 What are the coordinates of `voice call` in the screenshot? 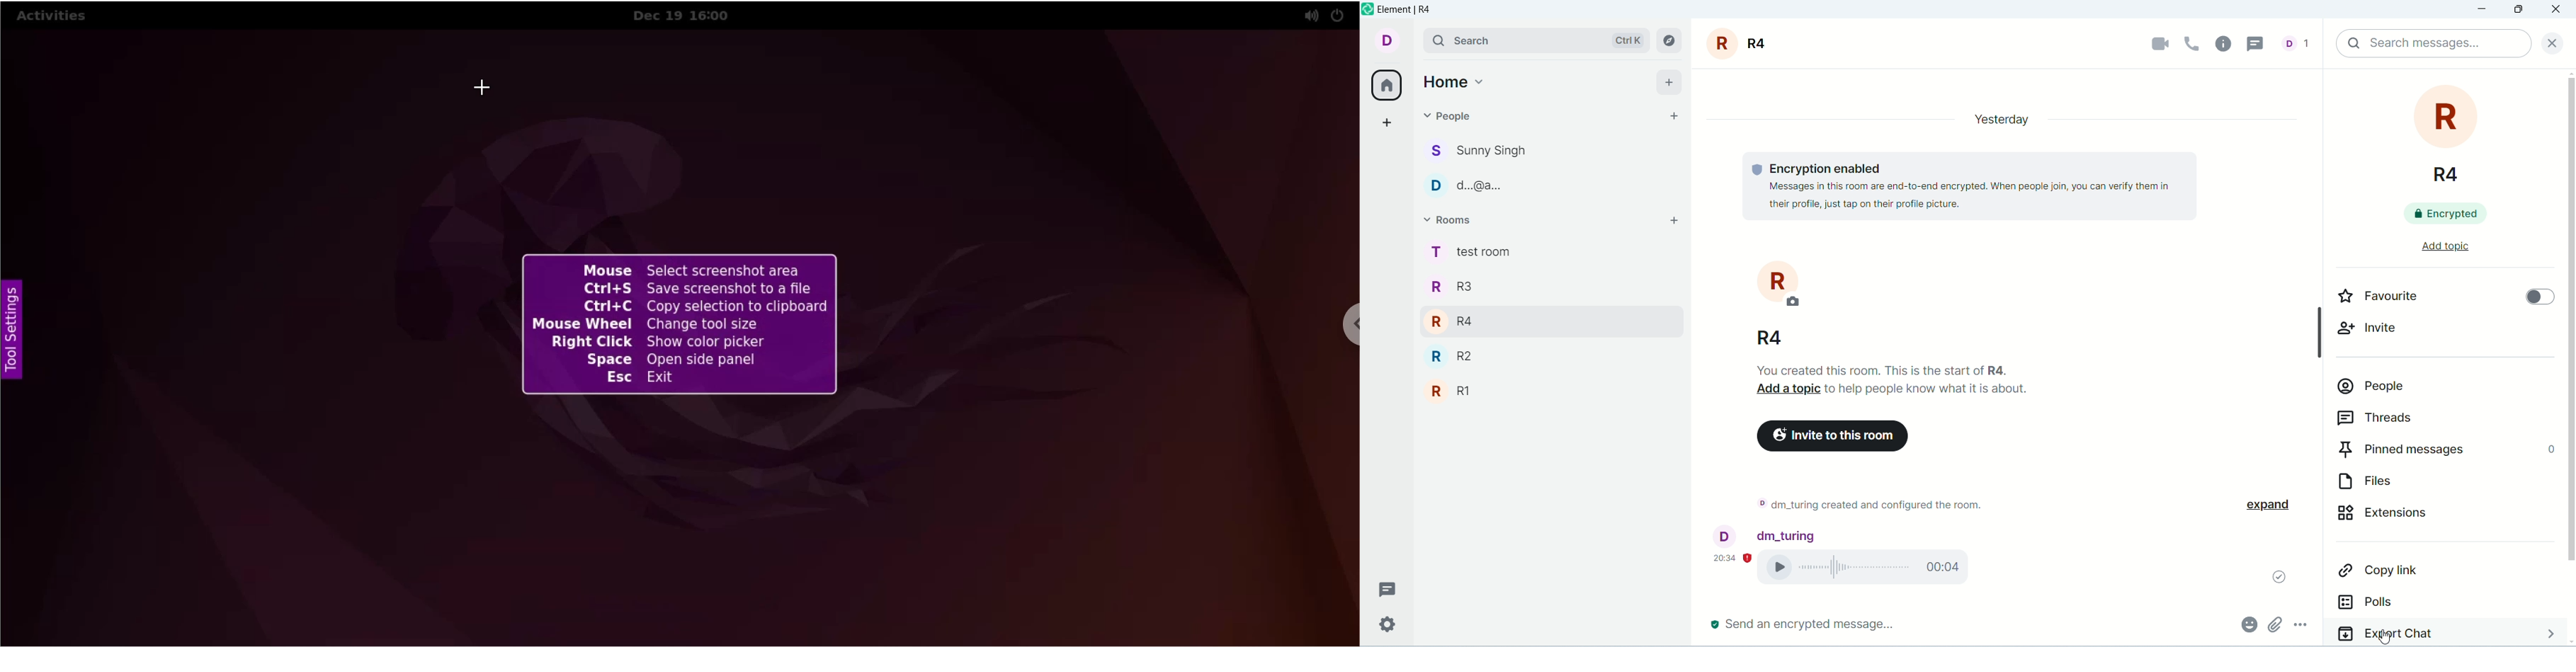 It's located at (2193, 42).